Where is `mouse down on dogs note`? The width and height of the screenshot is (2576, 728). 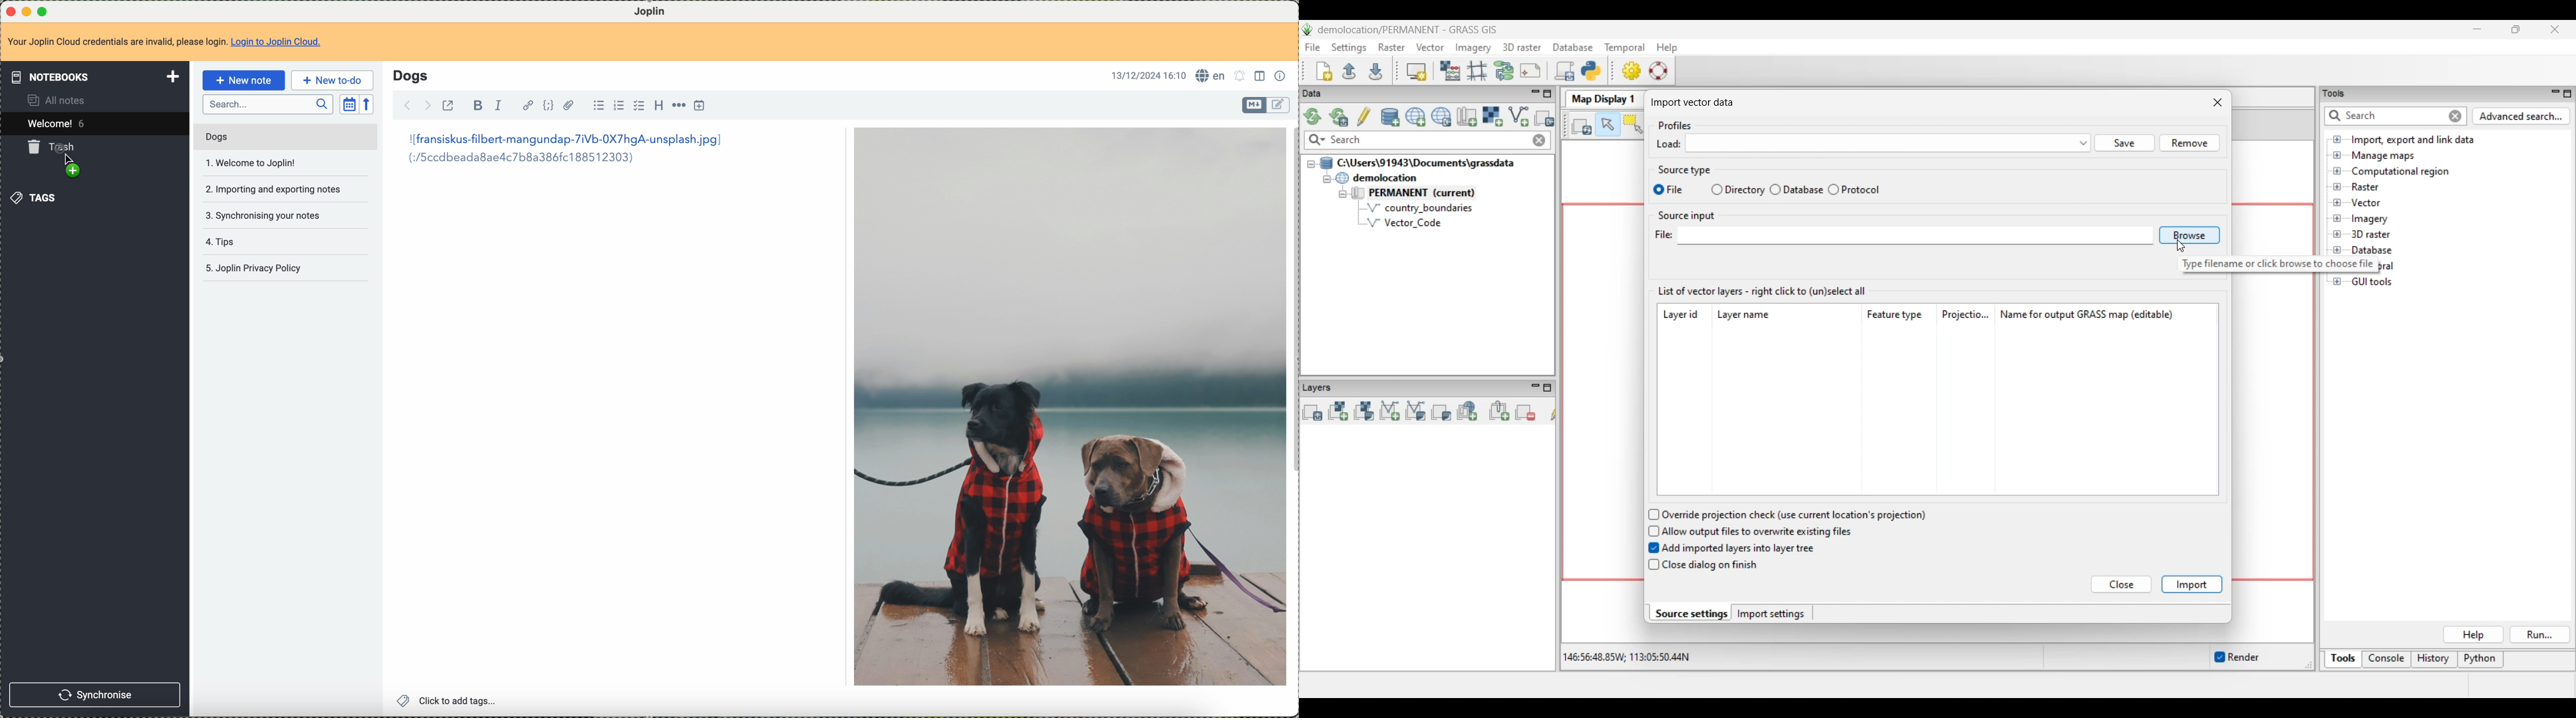
mouse down on dogs note is located at coordinates (291, 135).